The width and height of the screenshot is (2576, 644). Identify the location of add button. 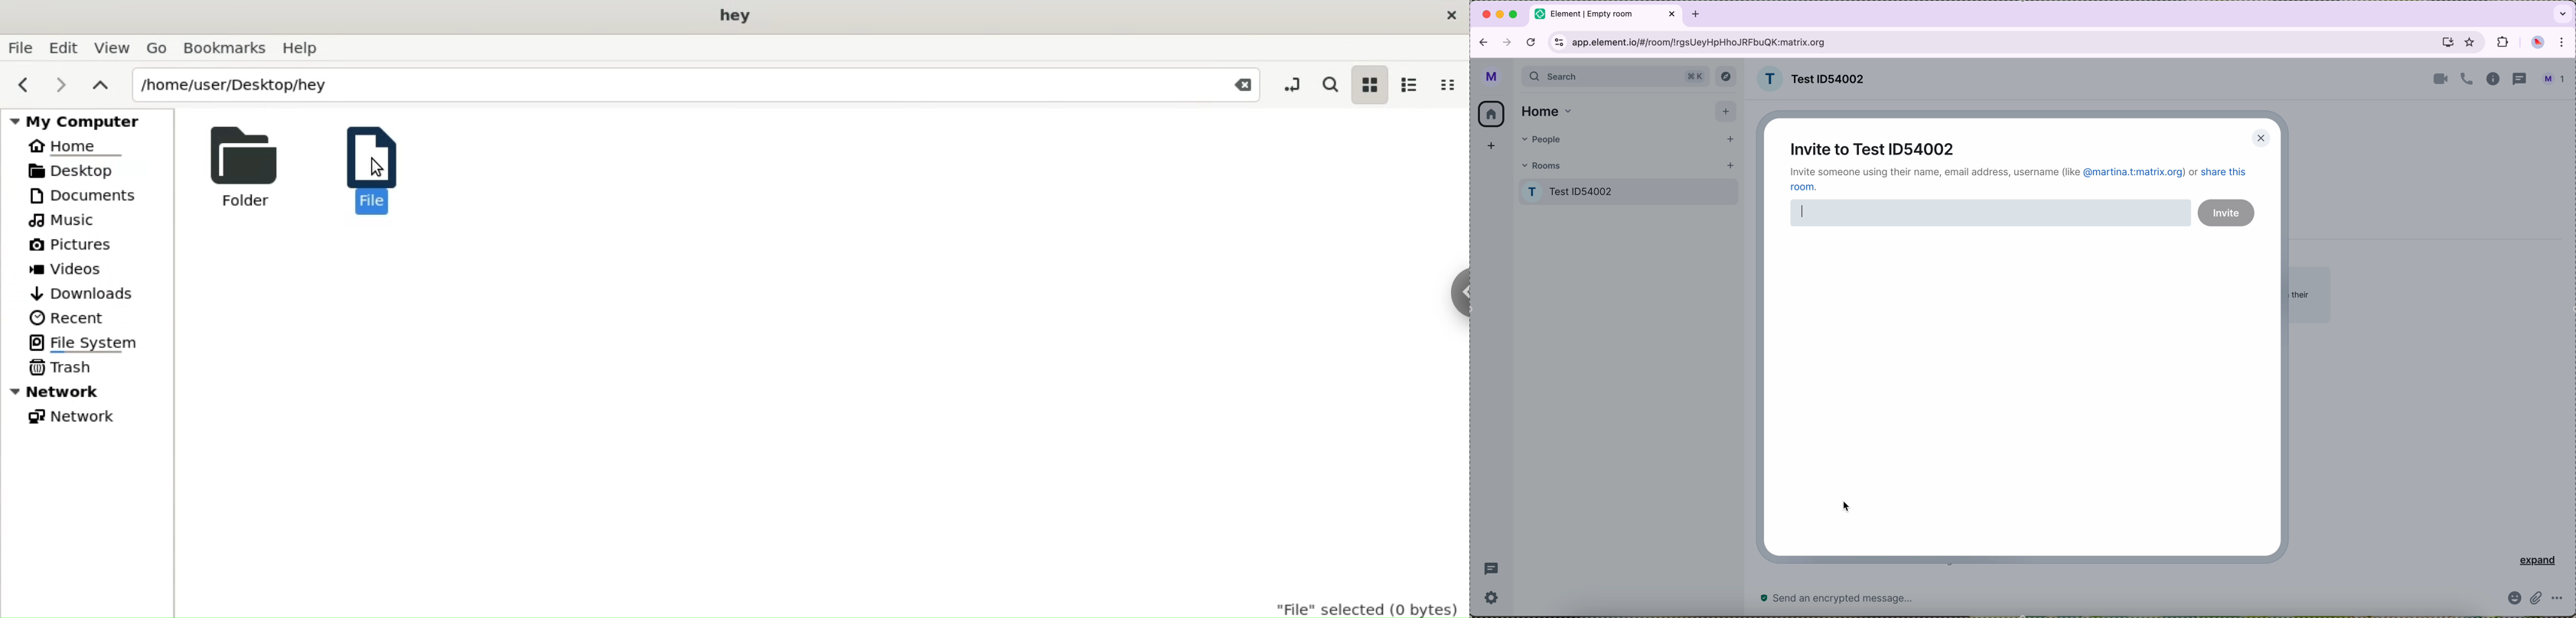
(1727, 112).